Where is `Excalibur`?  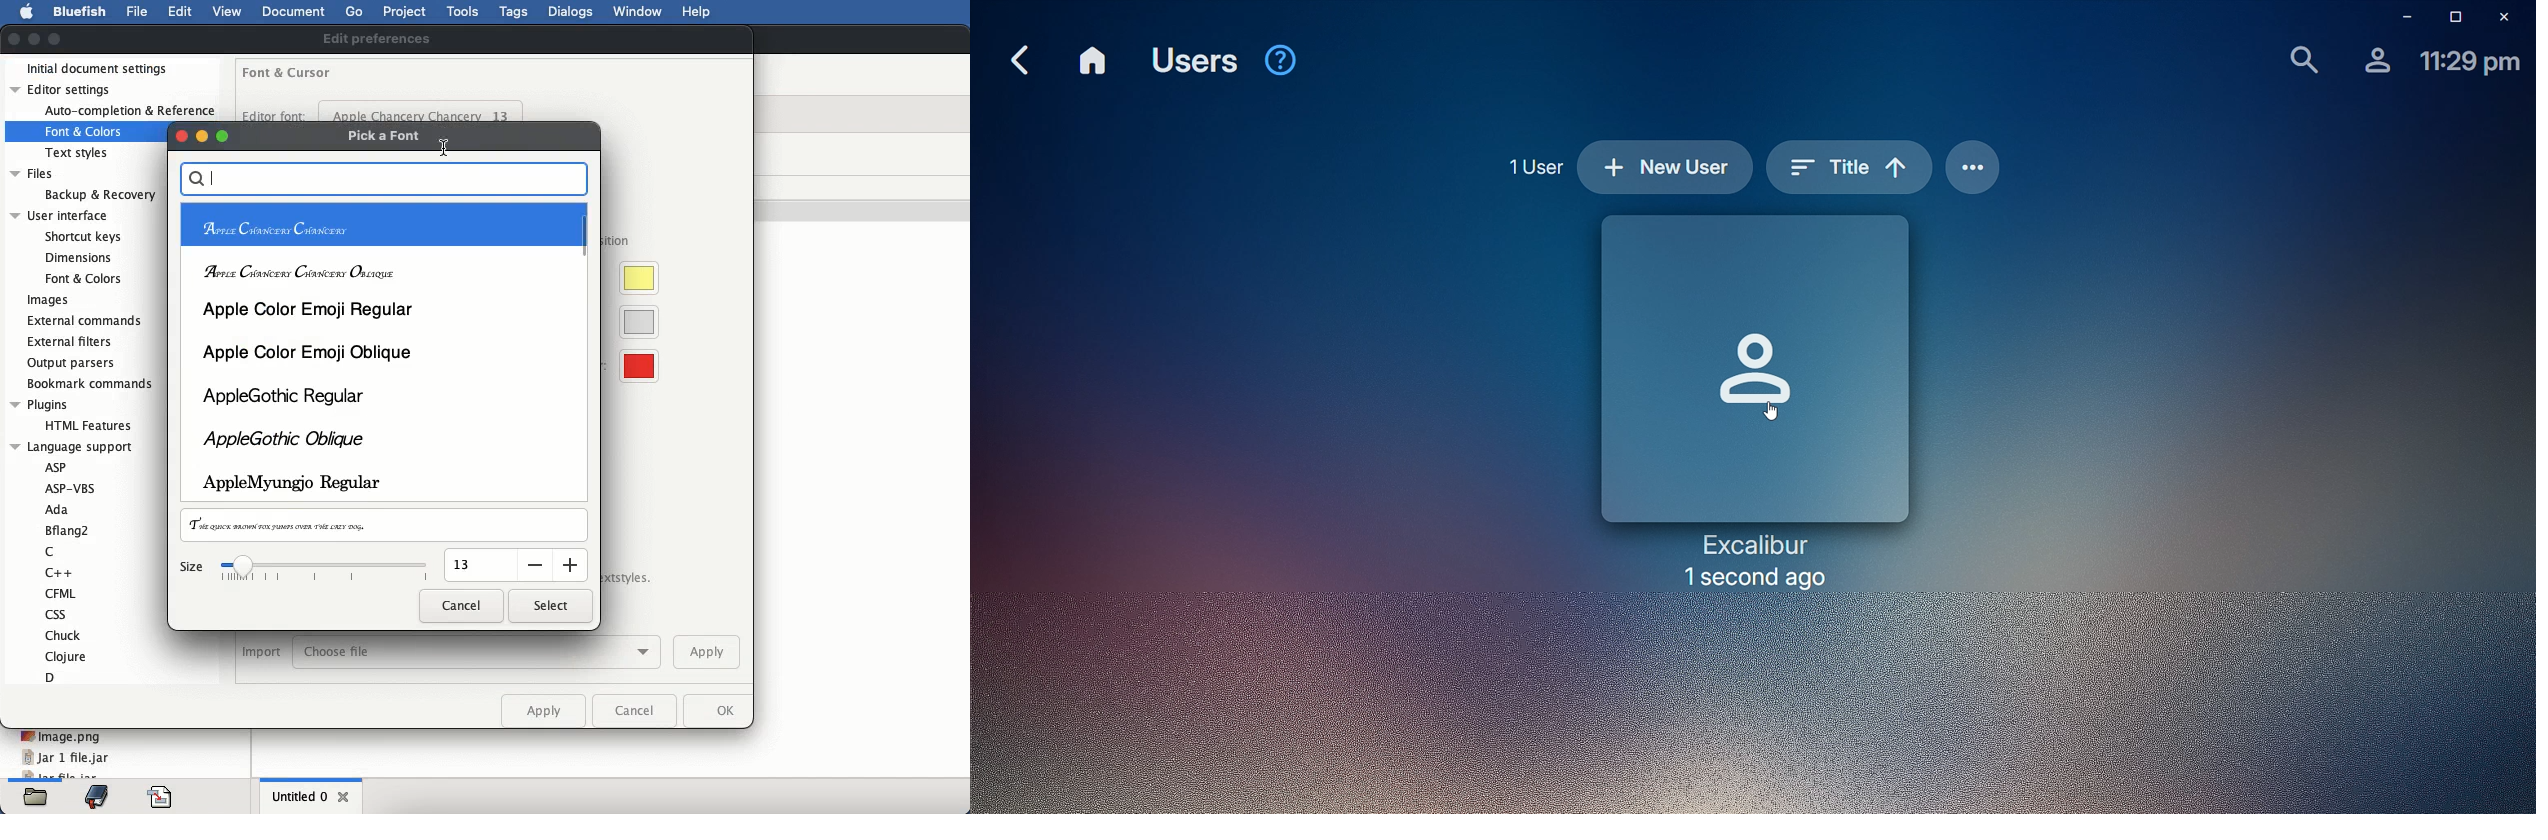 Excalibur is located at coordinates (1760, 545).